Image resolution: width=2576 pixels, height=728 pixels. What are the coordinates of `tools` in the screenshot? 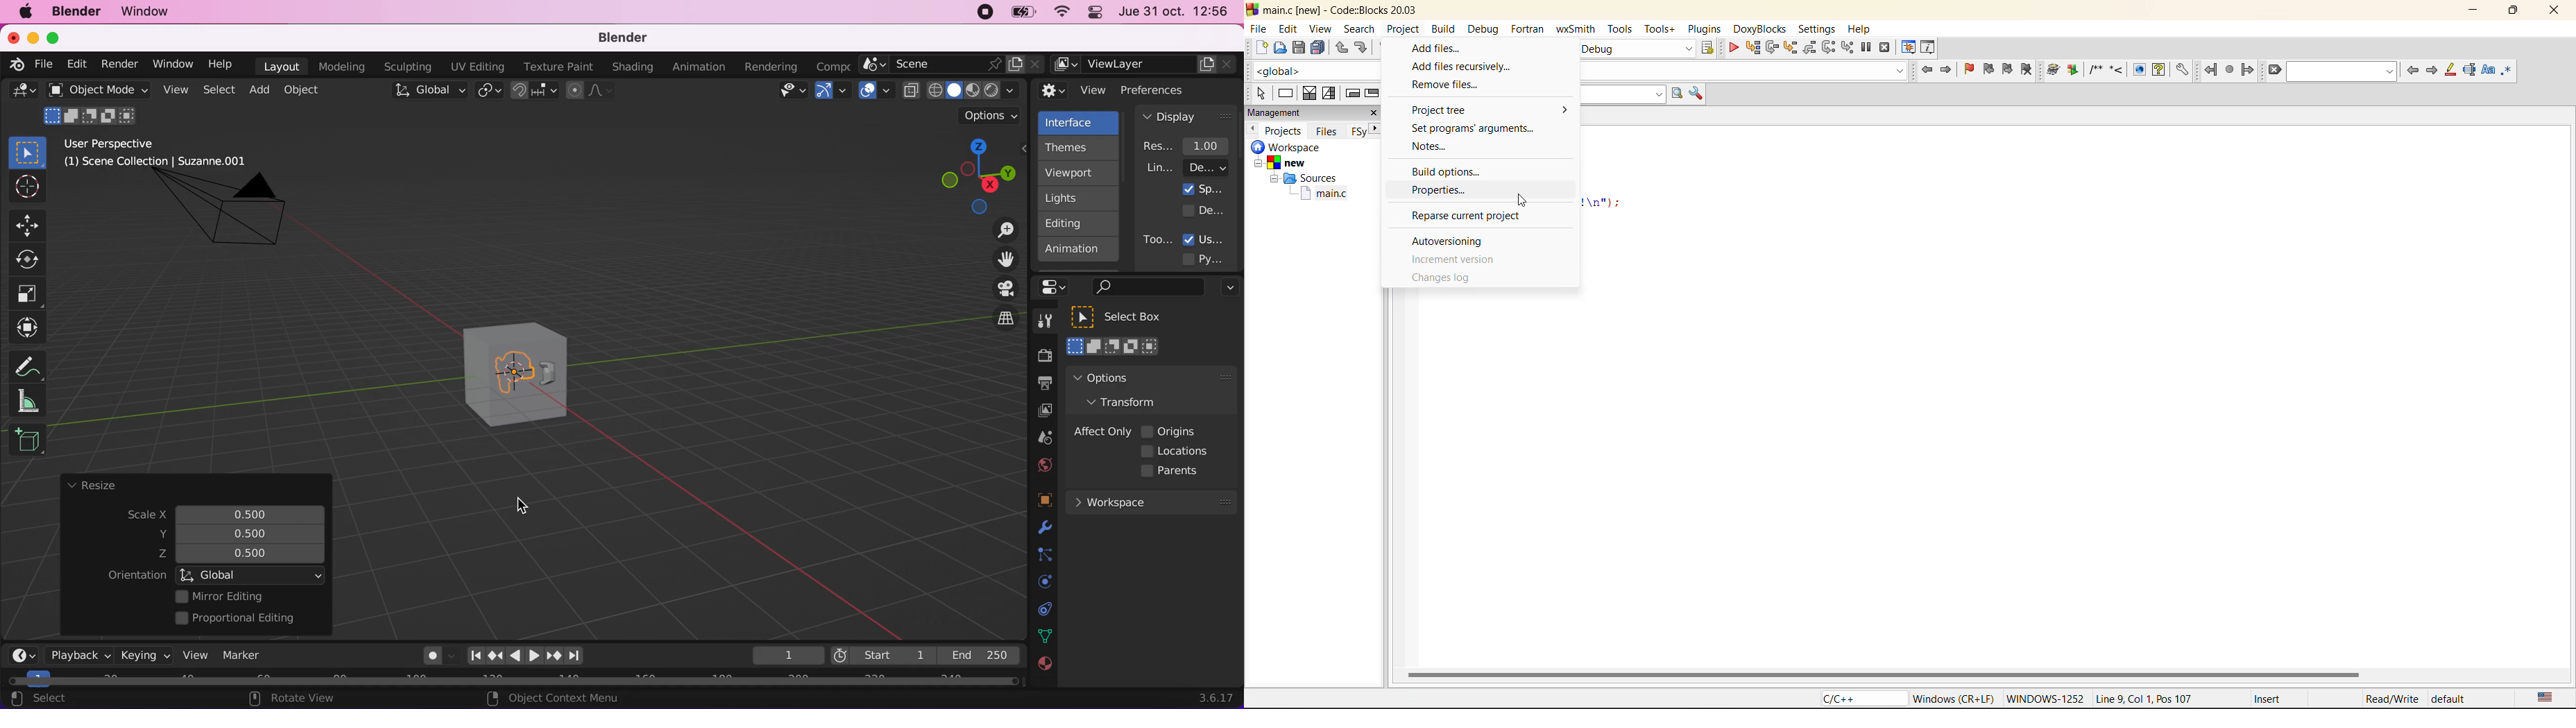 It's located at (1622, 29).